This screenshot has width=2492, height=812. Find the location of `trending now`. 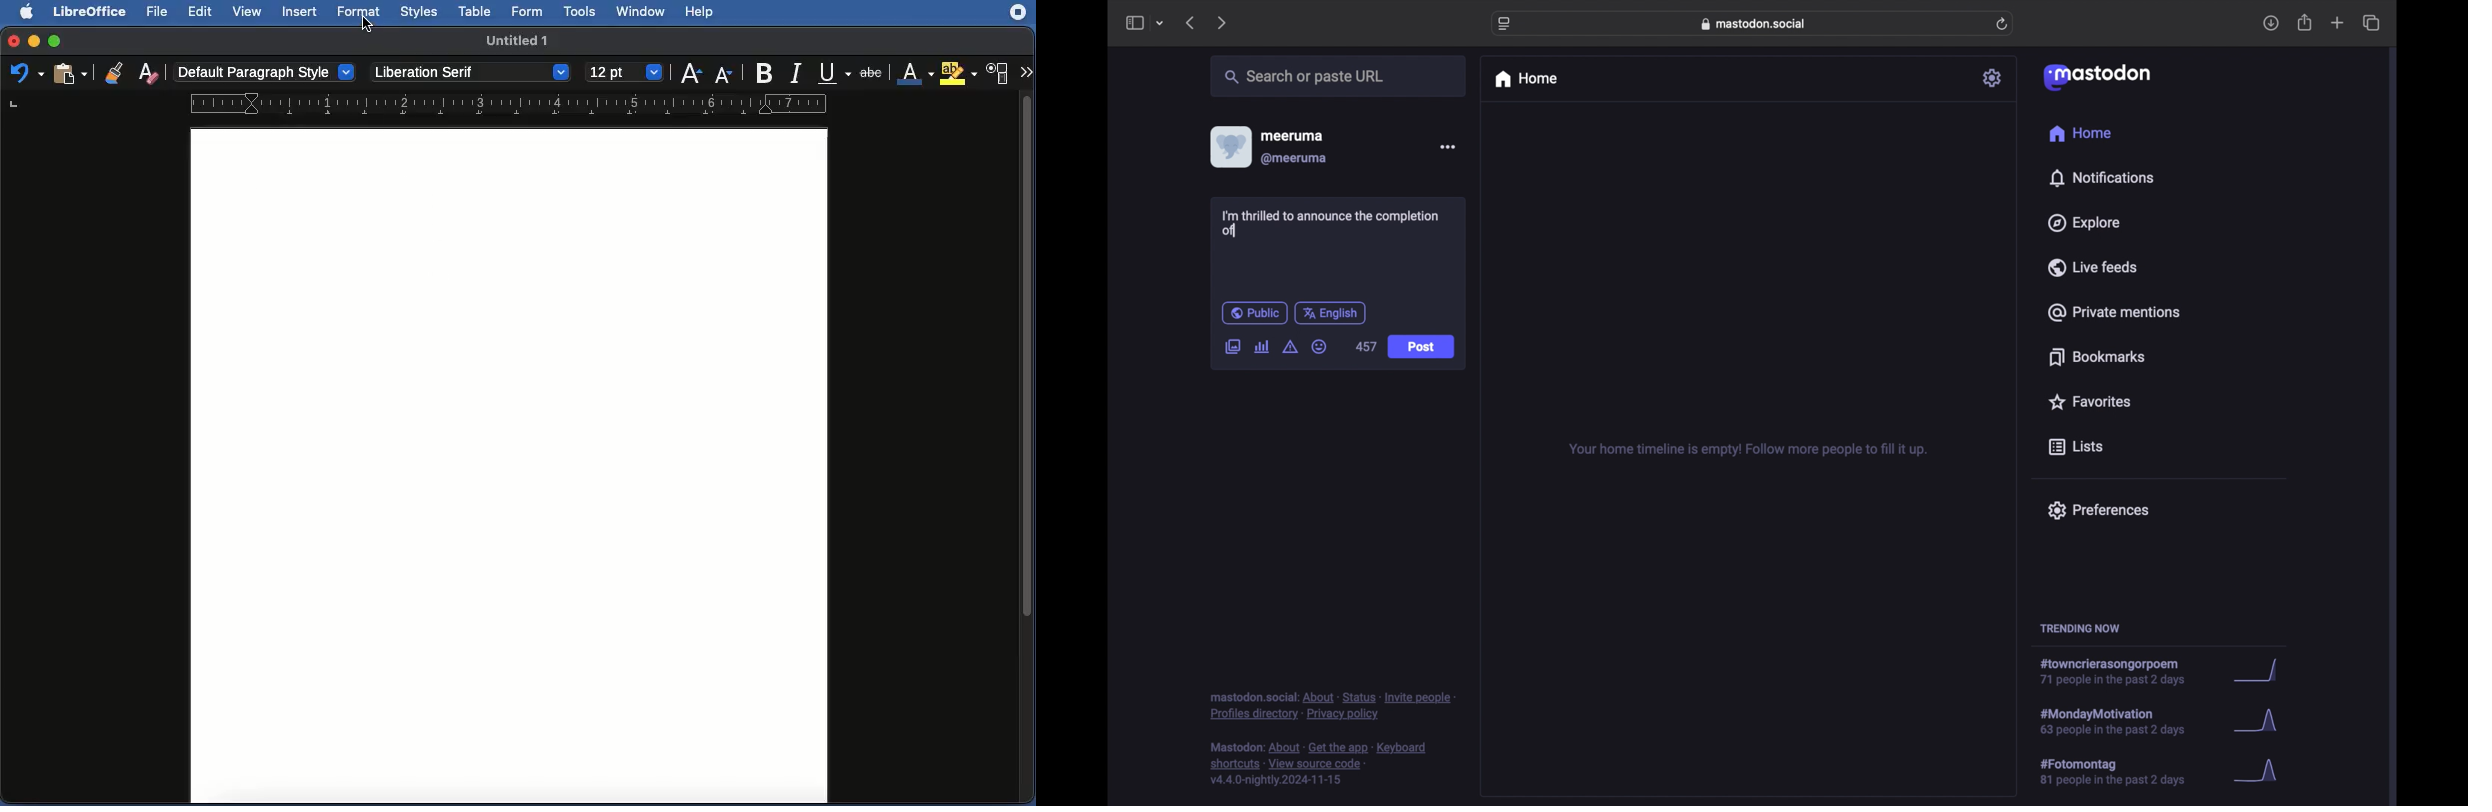

trending now is located at coordinates (2080, 628).